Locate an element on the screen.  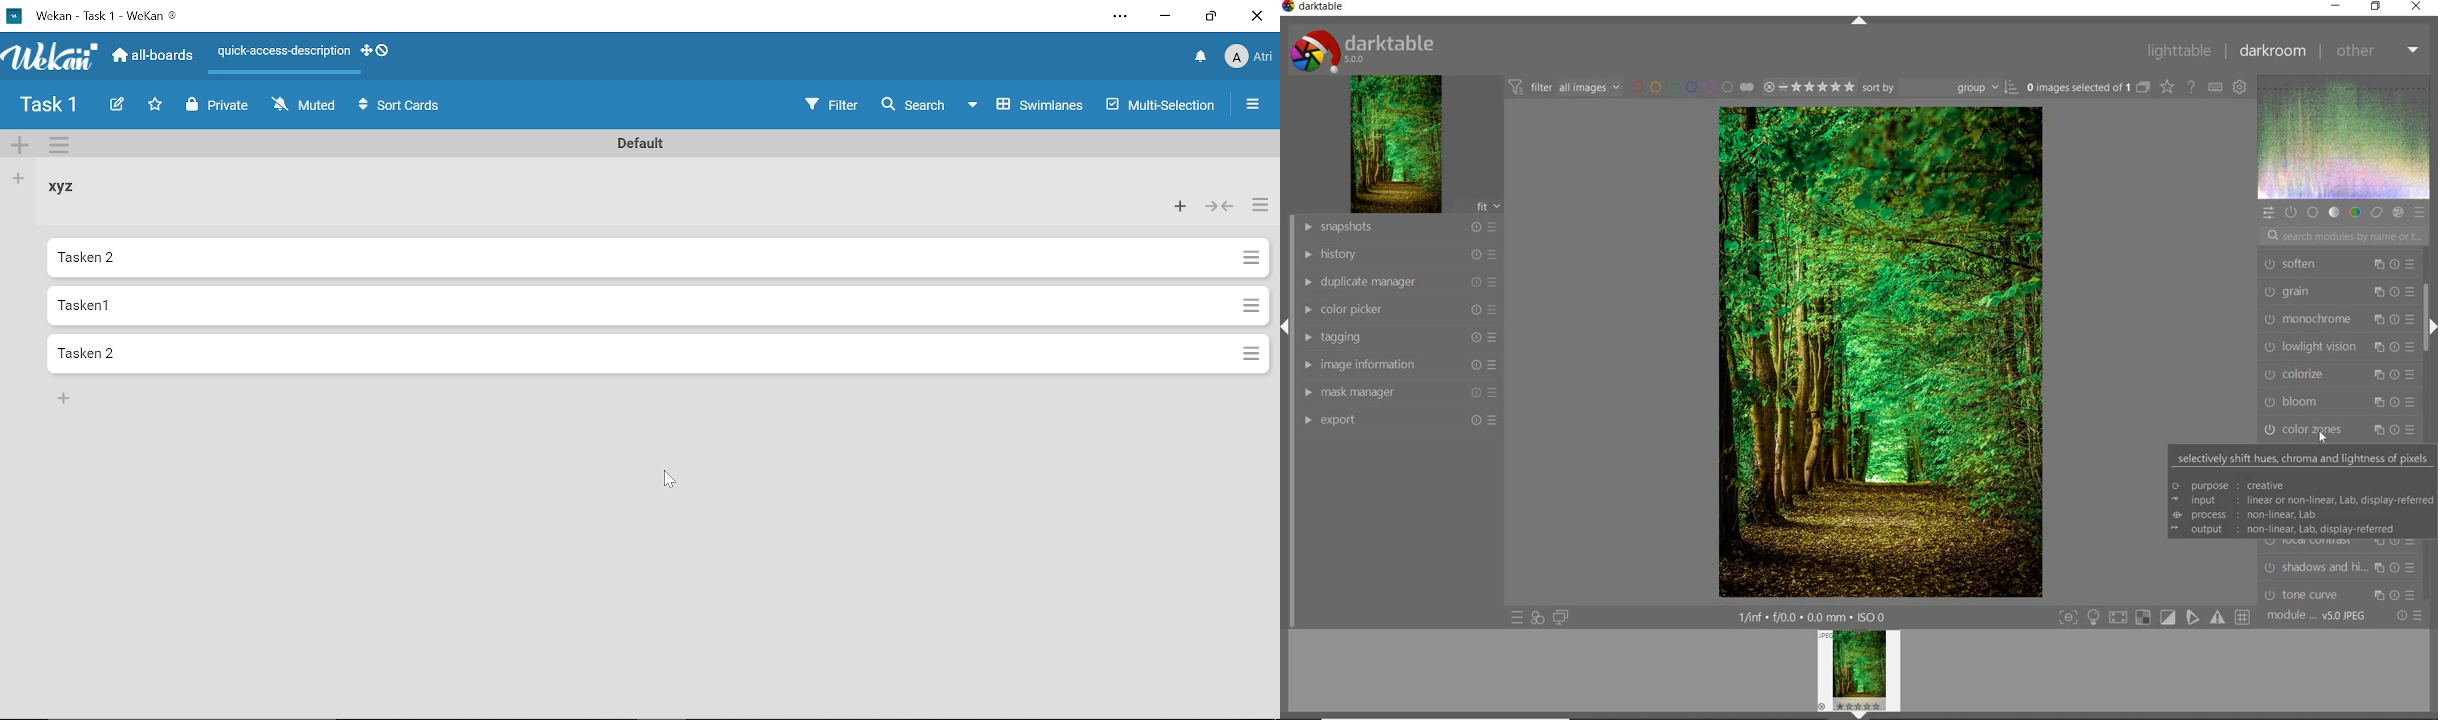
manage swimlane is located at coordinates (62, 147).